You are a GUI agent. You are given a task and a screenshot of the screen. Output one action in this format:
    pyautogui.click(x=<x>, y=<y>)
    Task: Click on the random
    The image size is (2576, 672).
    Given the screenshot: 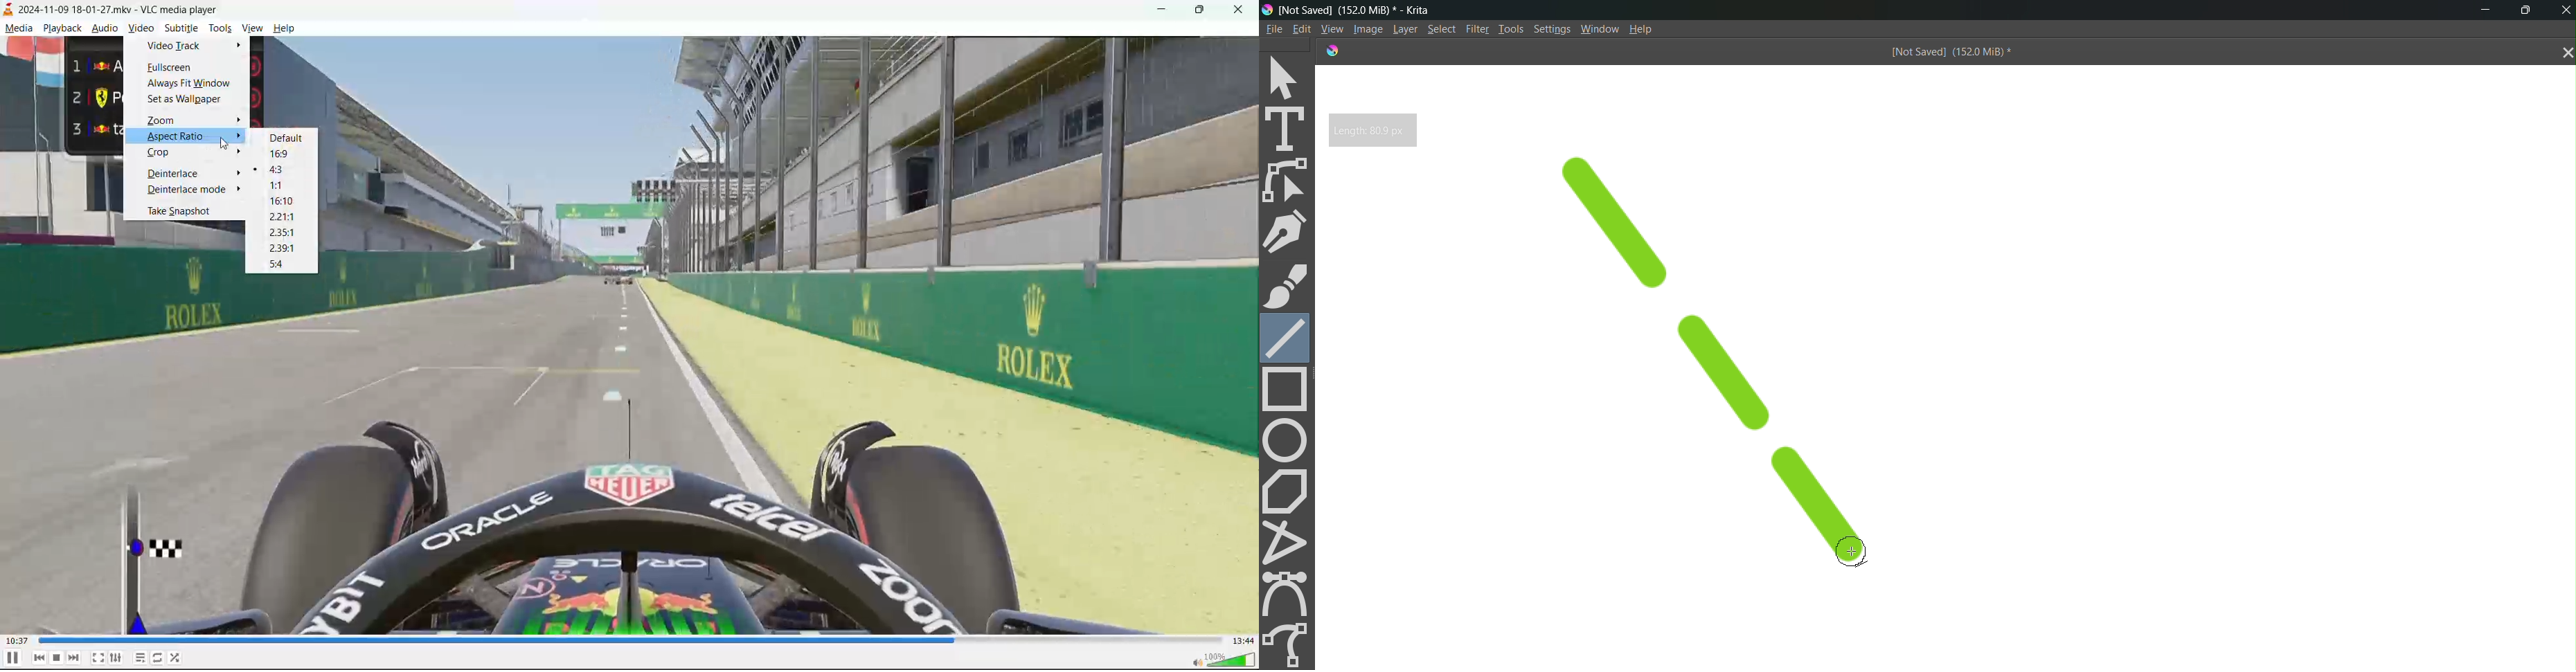 What is the action you would take?
    pyautogui.click(x=180, y=659)
    